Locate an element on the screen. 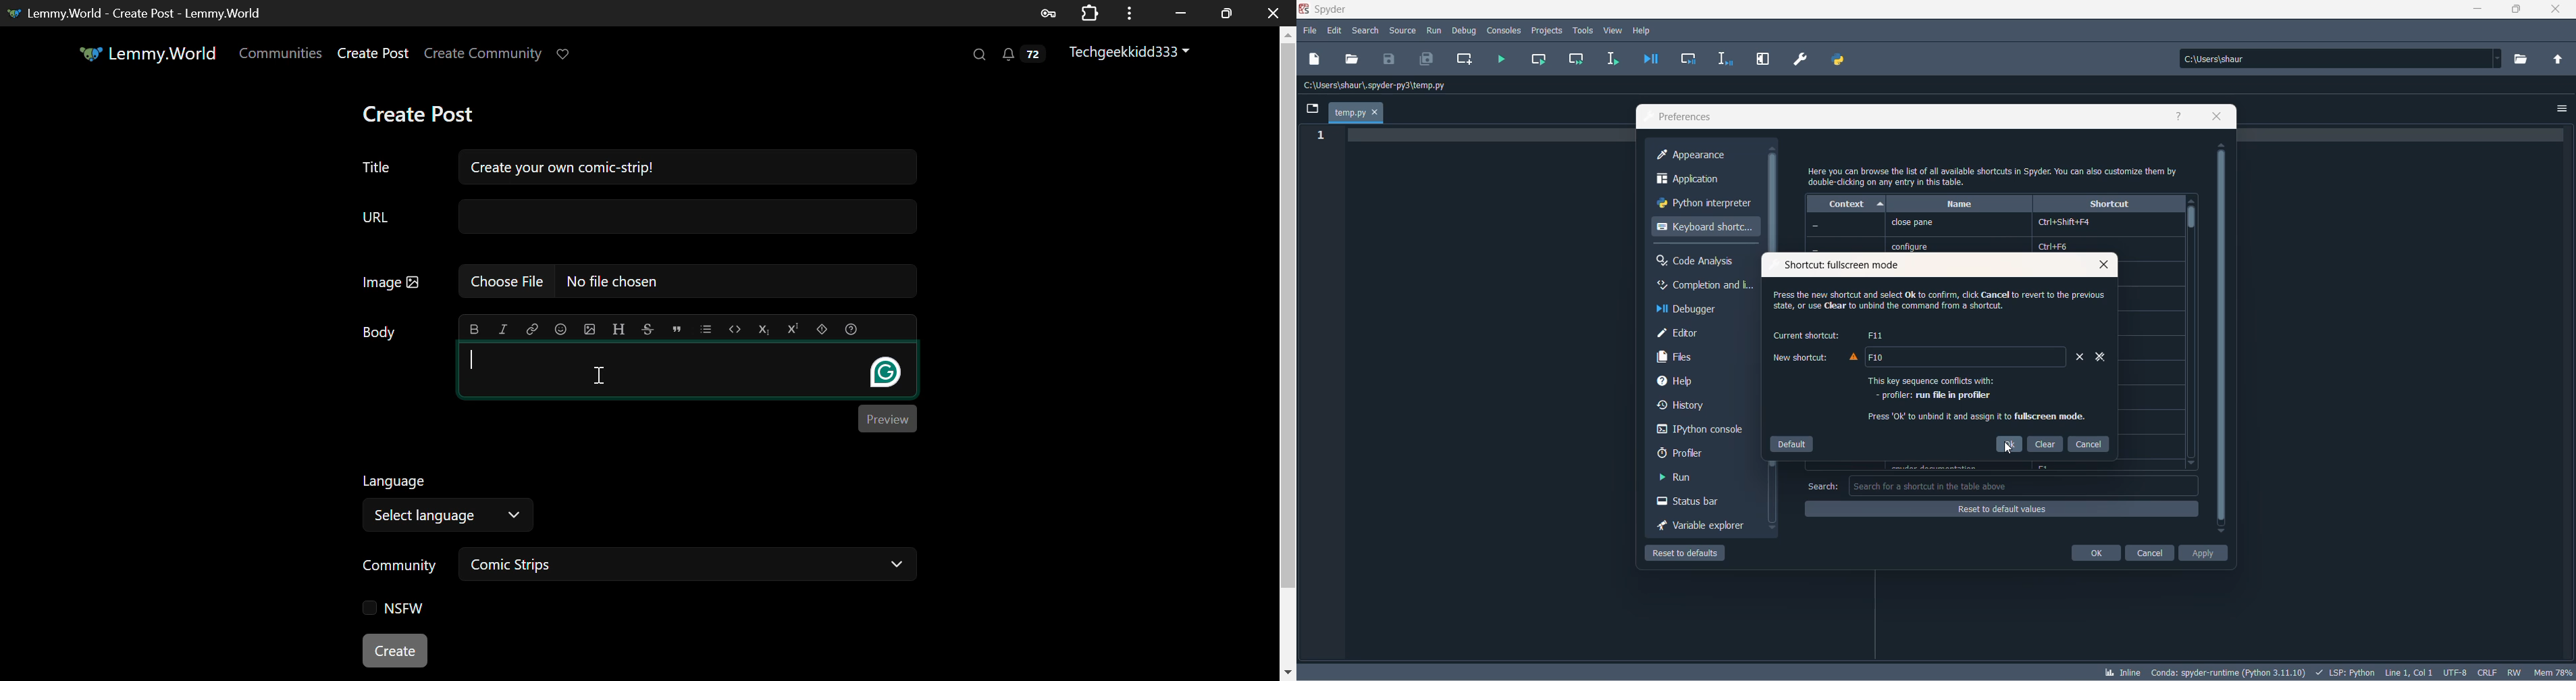 The height and width of the screenshot is (700, 2576). spyder application name is located at coordinates (1325, 10).